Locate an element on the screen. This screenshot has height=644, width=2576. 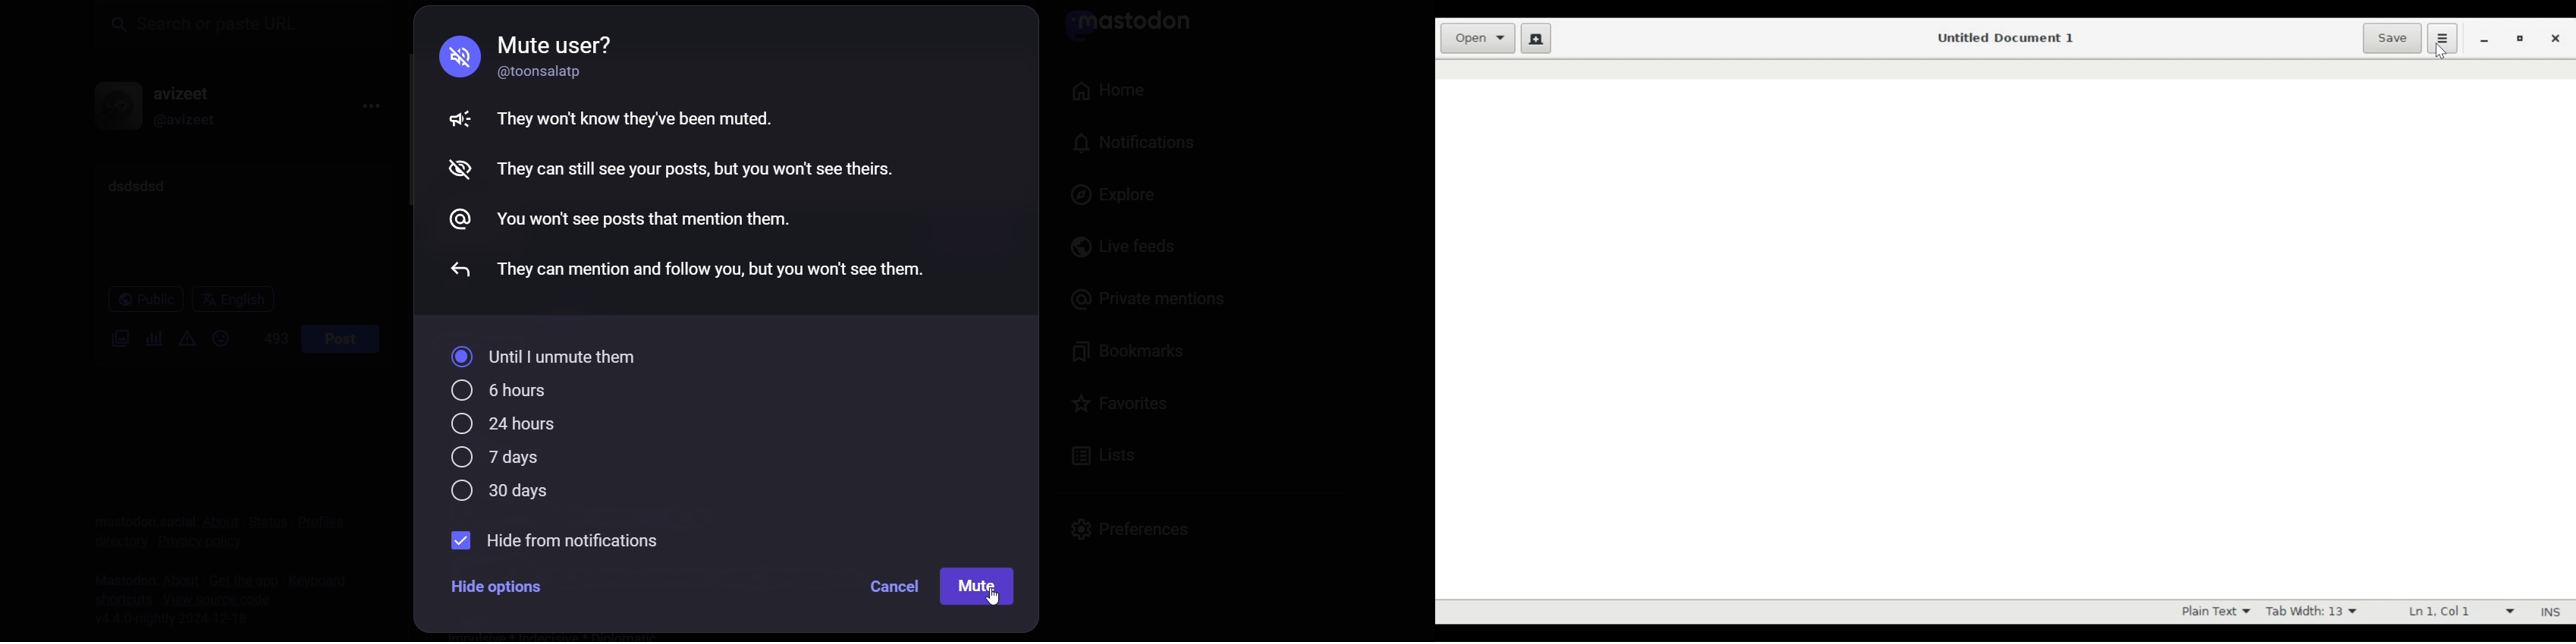
7 days is located at coordinates (500, 458).